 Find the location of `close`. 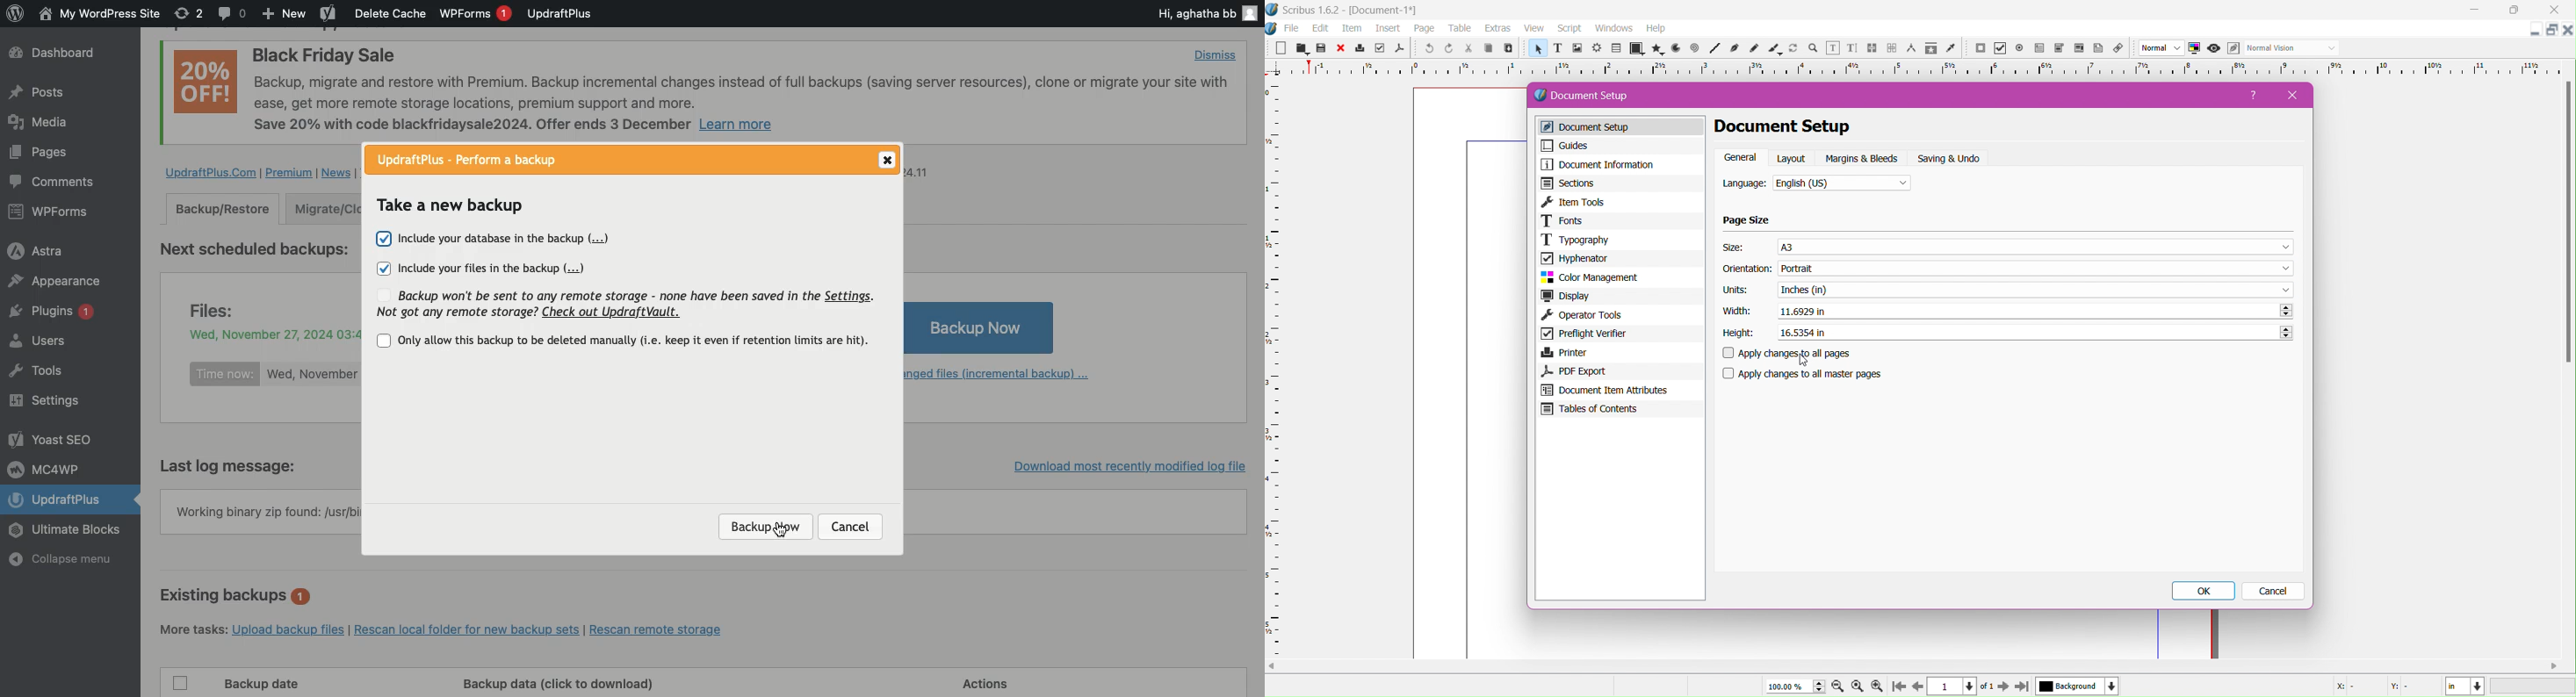

close is located at coordinates (1341, 49).